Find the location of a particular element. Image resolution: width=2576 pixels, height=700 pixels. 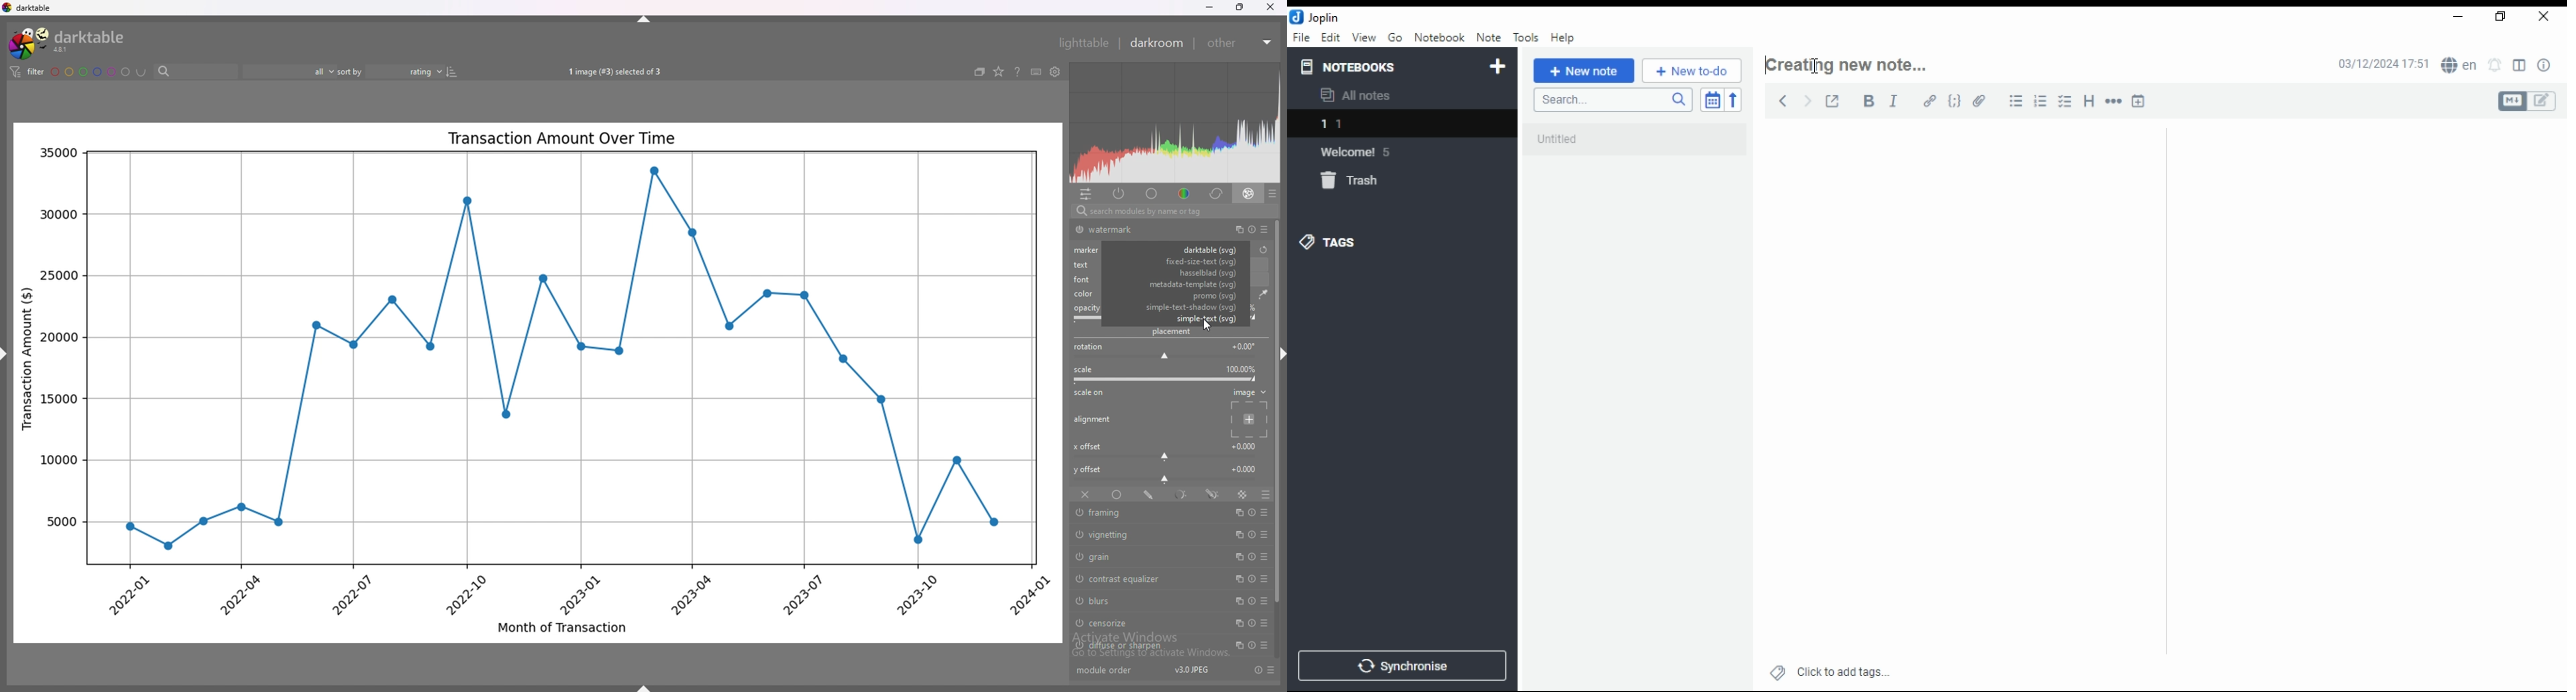

search is located at coordinates (1611, 101).